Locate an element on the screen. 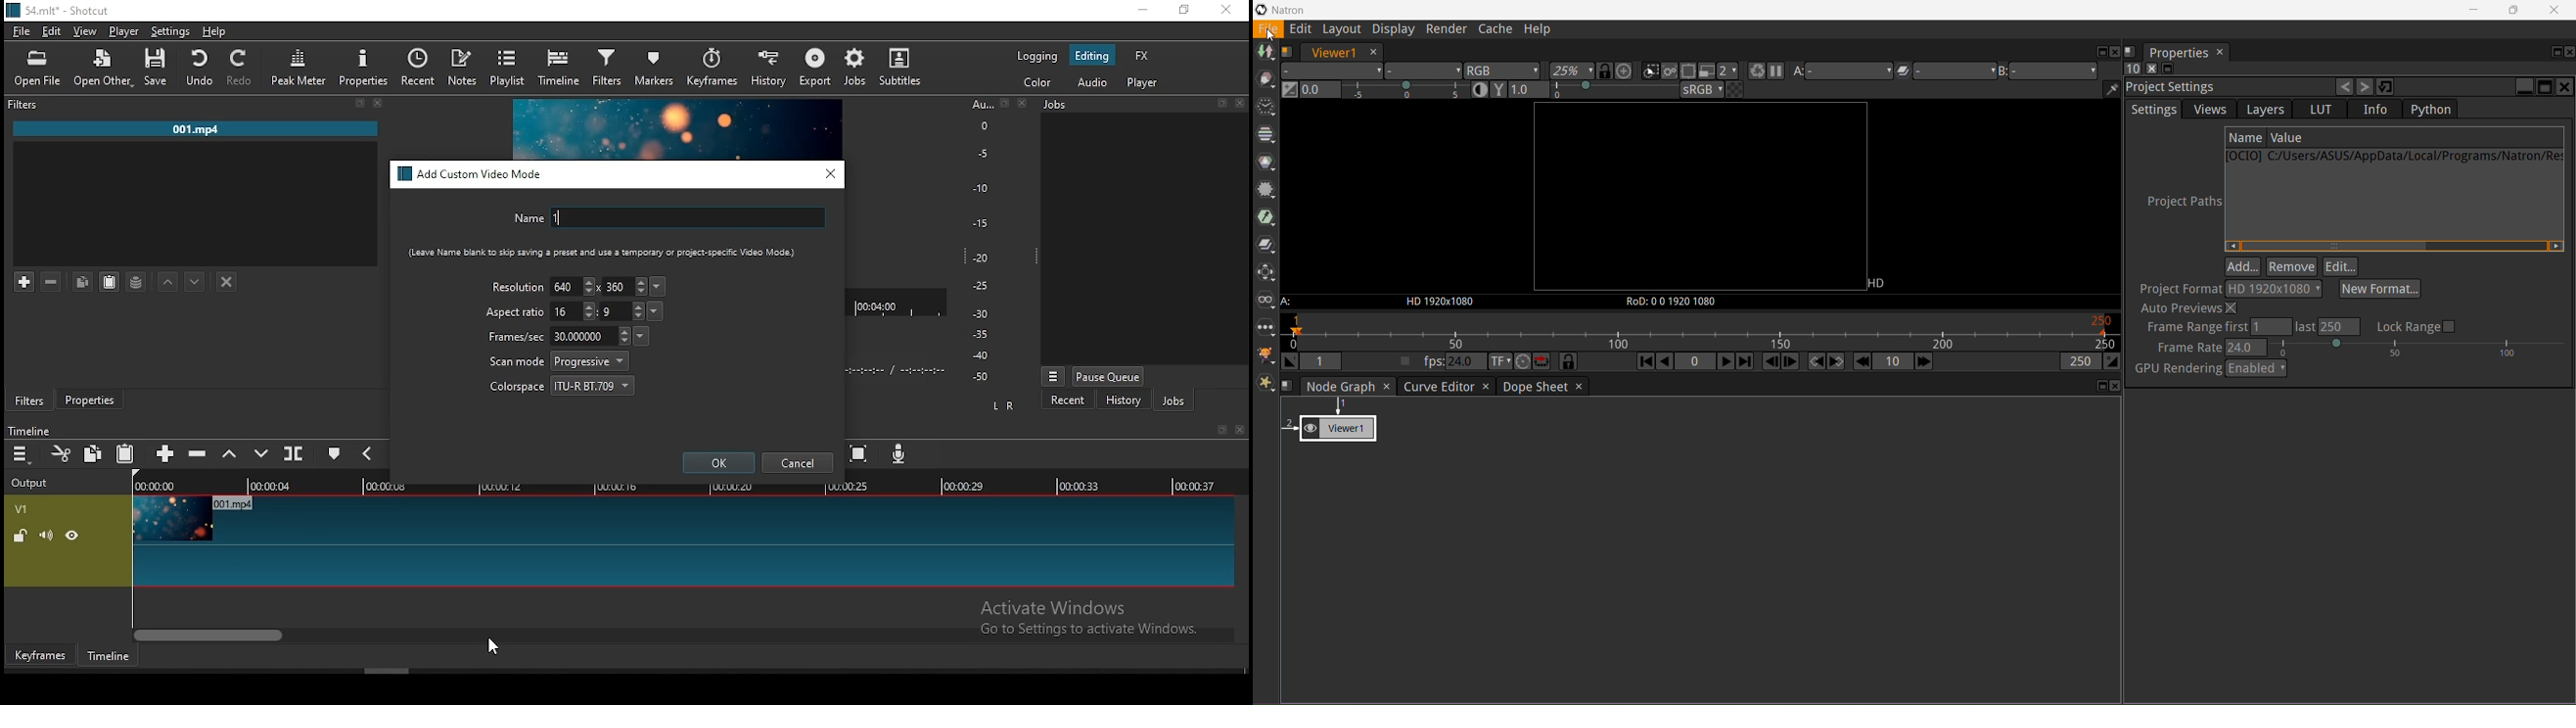 This screenshot has height=728, width=2576. properties is located at coordinates (365, 67).